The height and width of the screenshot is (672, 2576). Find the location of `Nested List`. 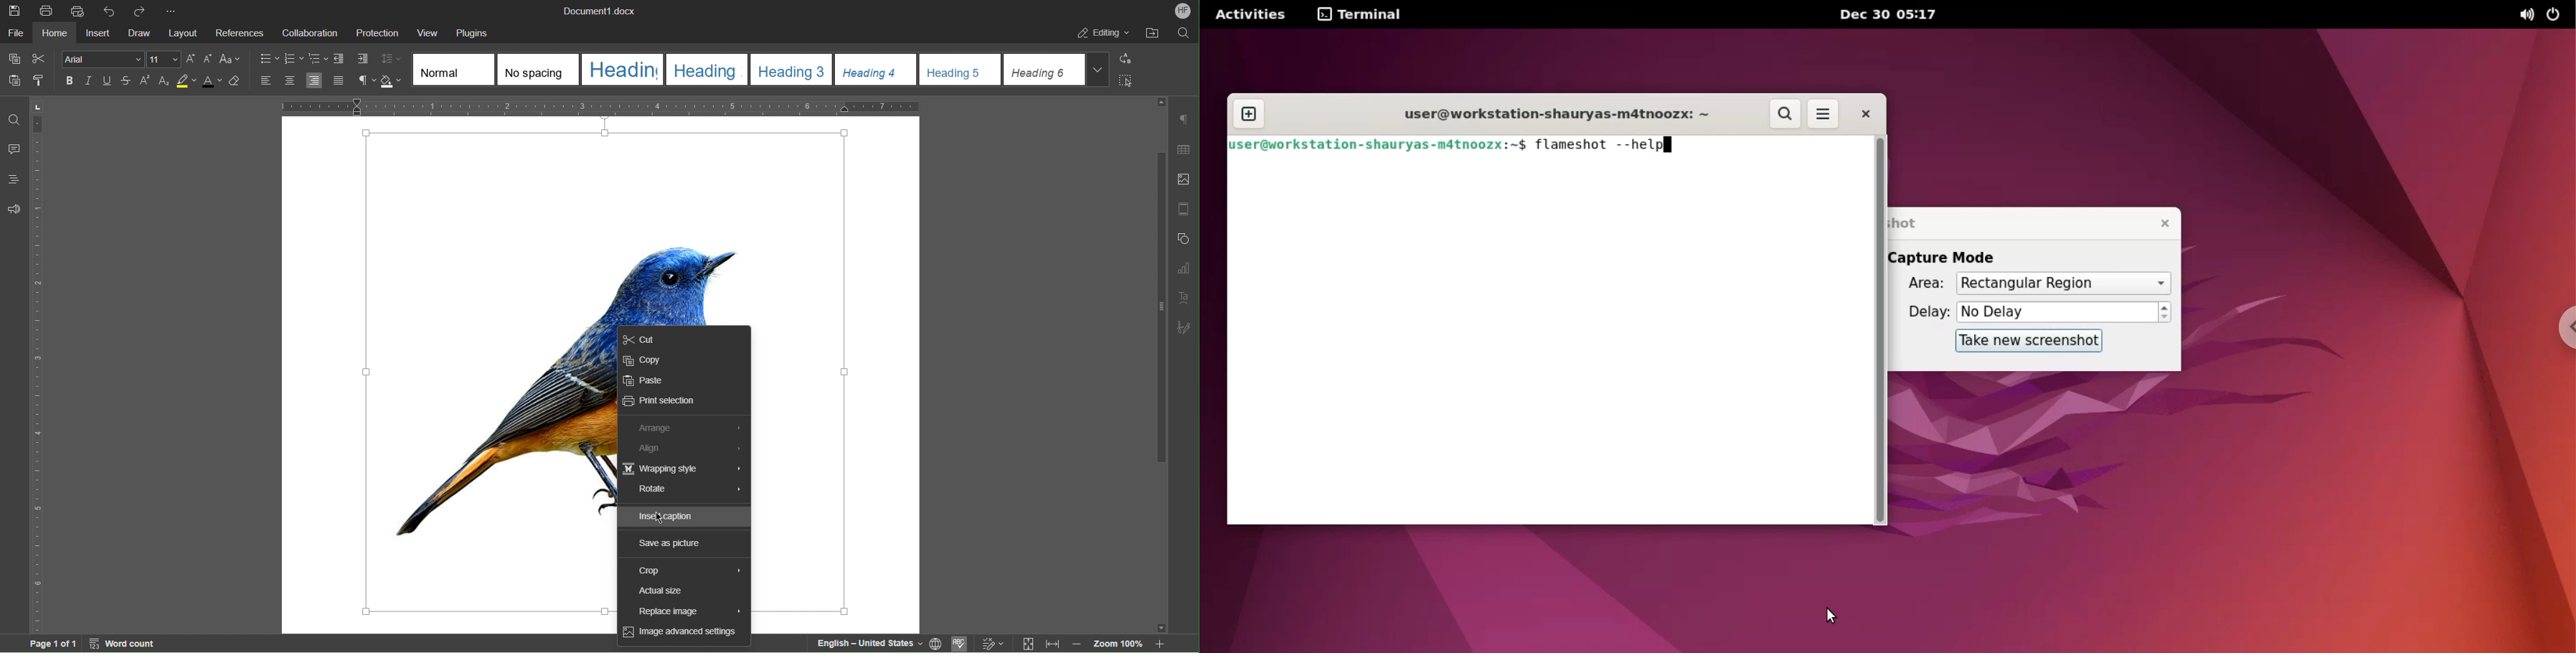

Nested List is located at coordinates (320, 59).